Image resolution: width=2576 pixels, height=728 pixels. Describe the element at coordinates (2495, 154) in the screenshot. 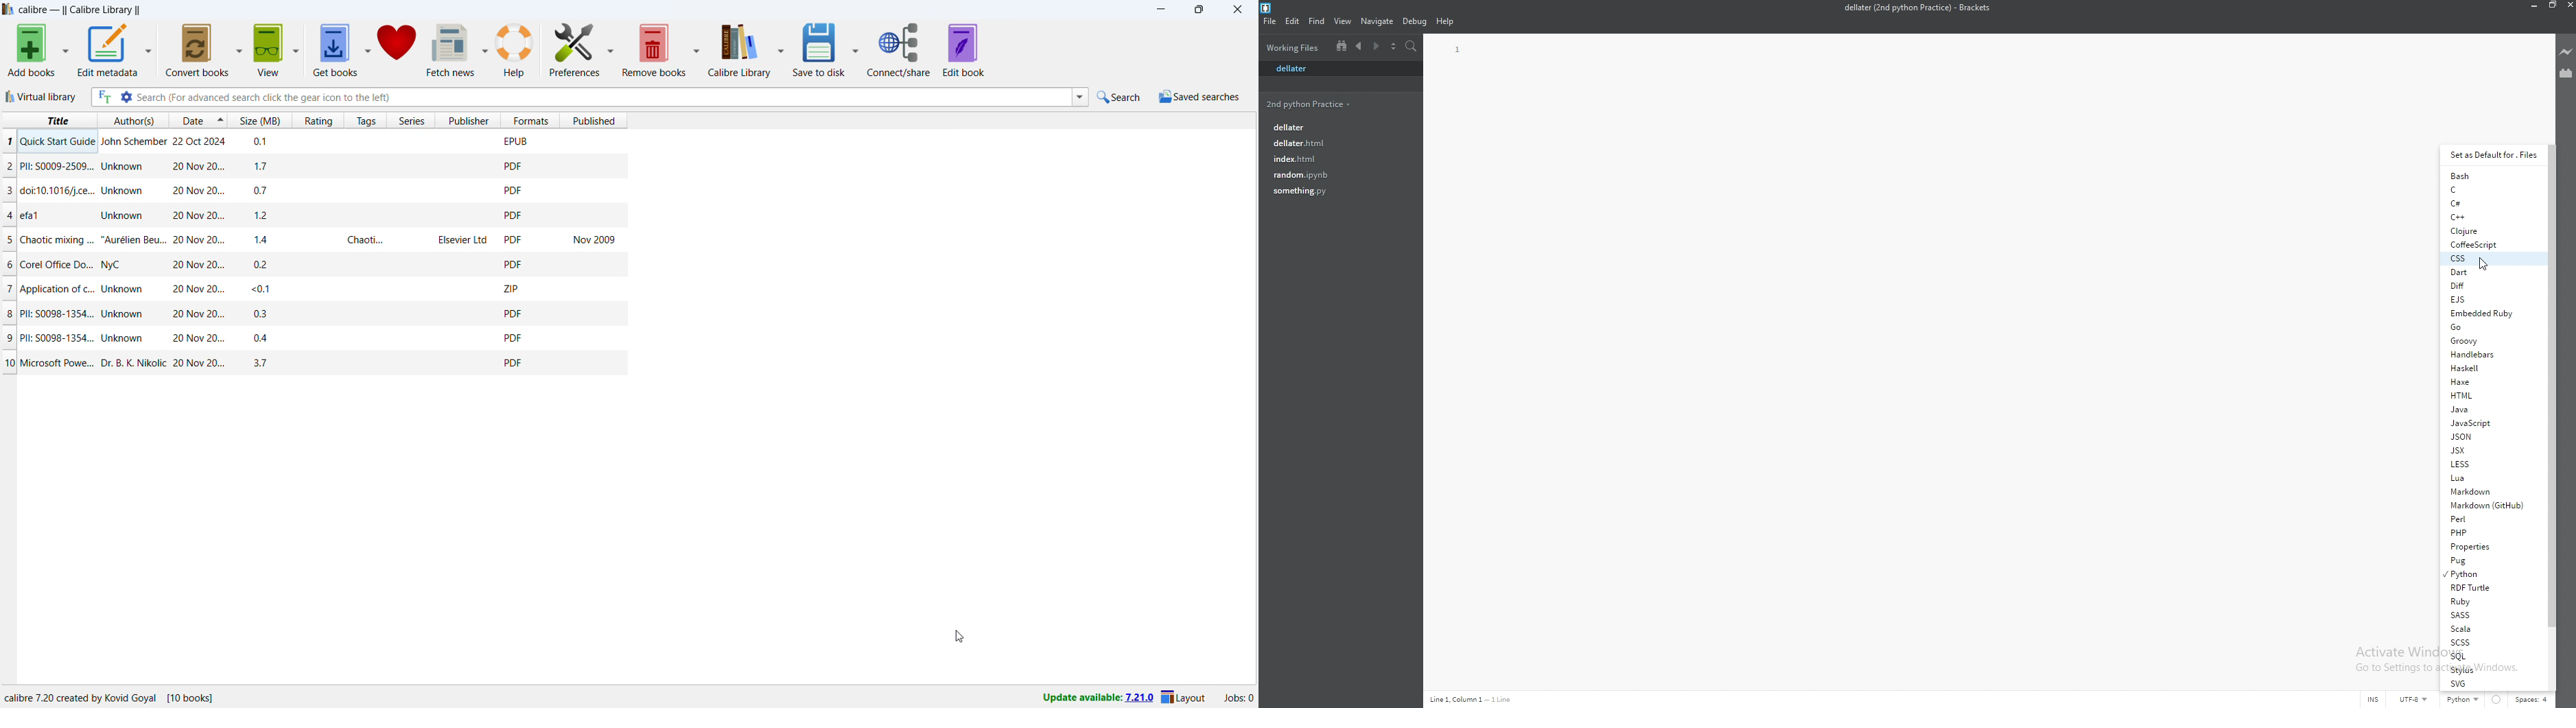

I see `set as default` at that location.